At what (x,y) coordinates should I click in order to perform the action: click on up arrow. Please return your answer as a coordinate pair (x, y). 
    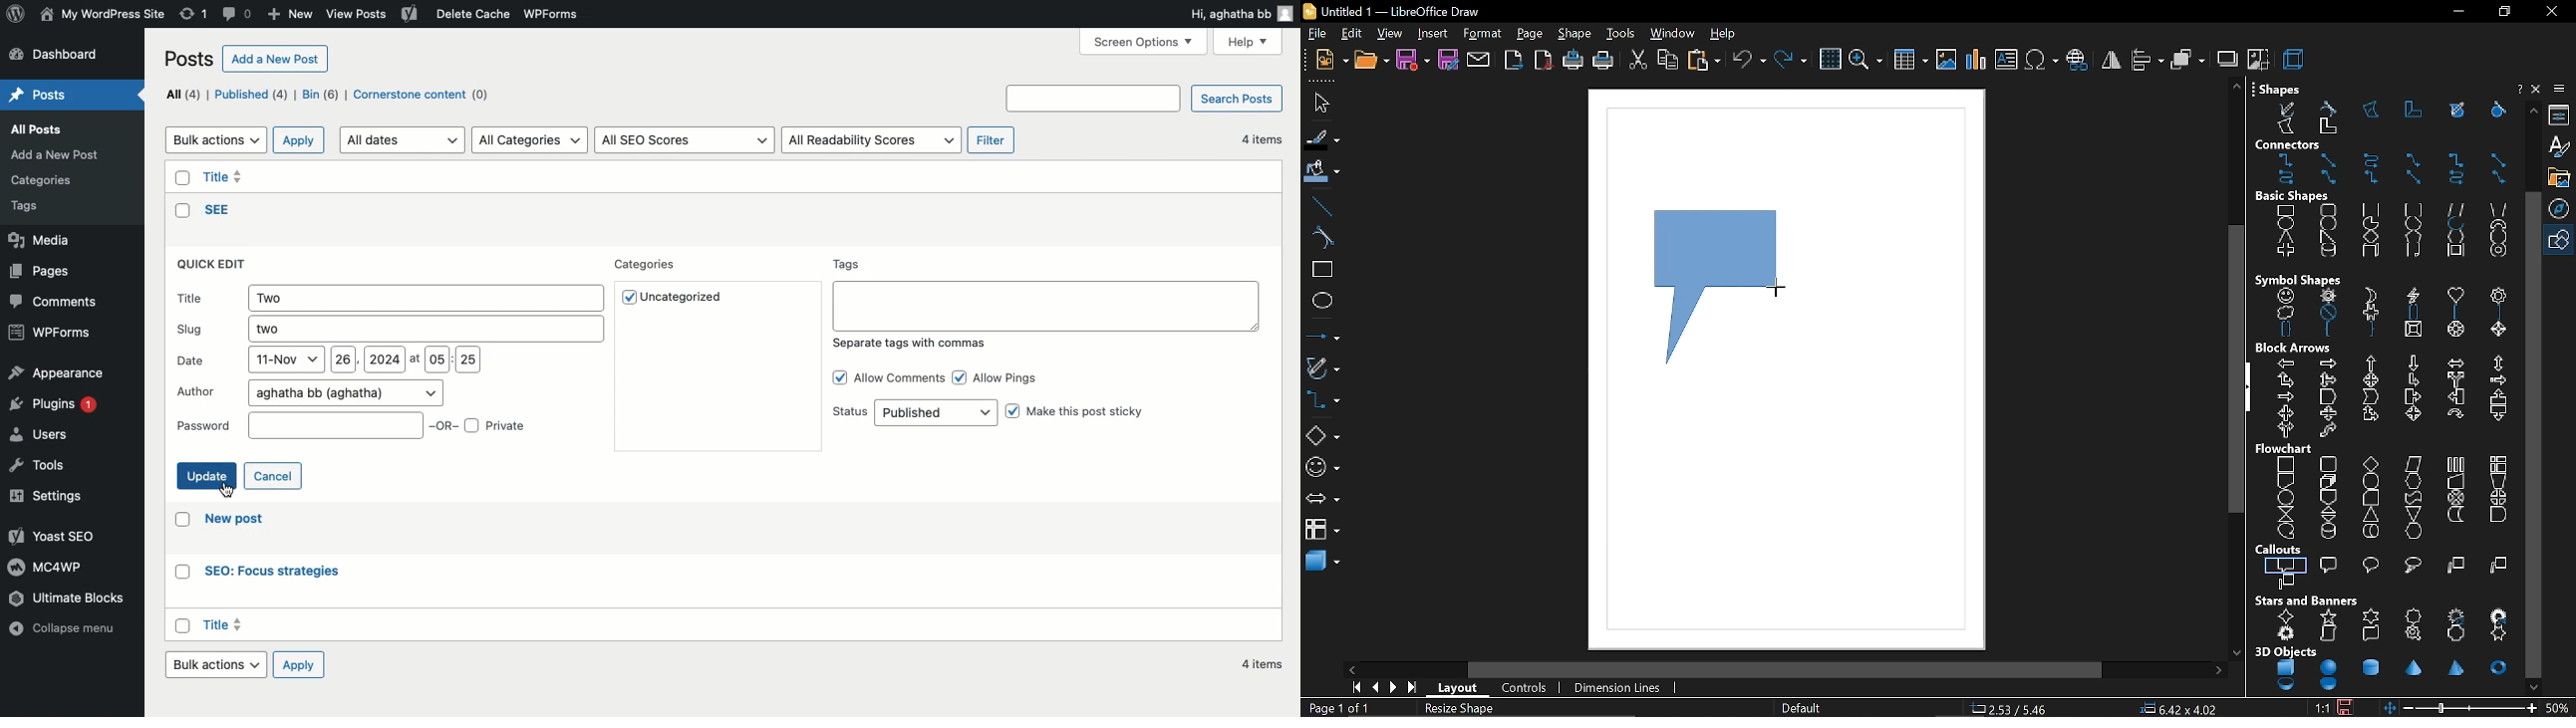
    Looking at the image, I should click on (2373, 363).